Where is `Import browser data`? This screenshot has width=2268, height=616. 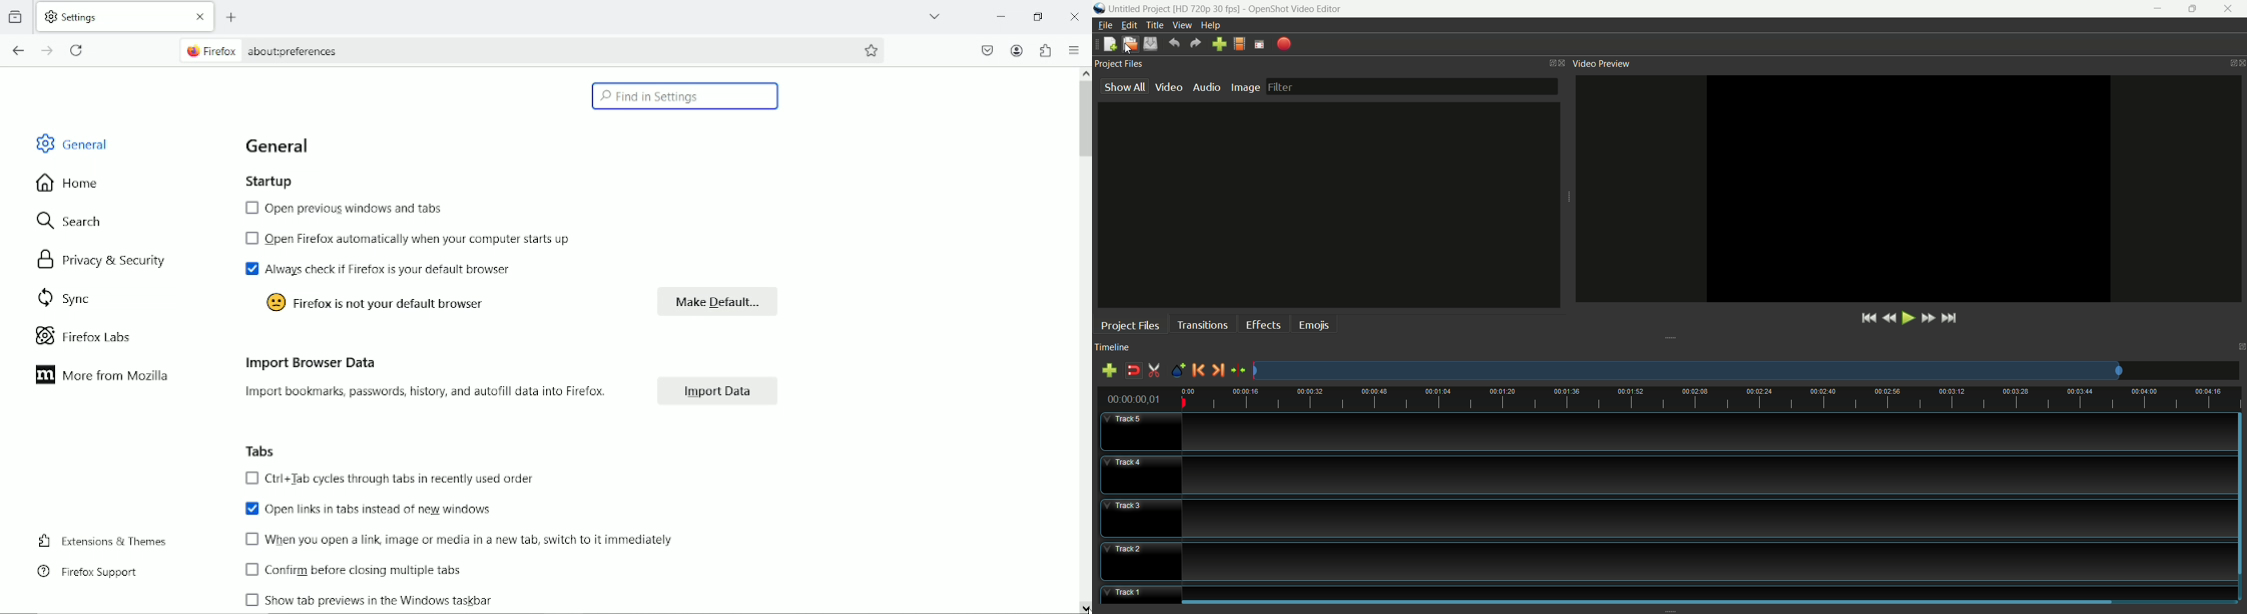 Import browser data is located at coordinates (311, 361).